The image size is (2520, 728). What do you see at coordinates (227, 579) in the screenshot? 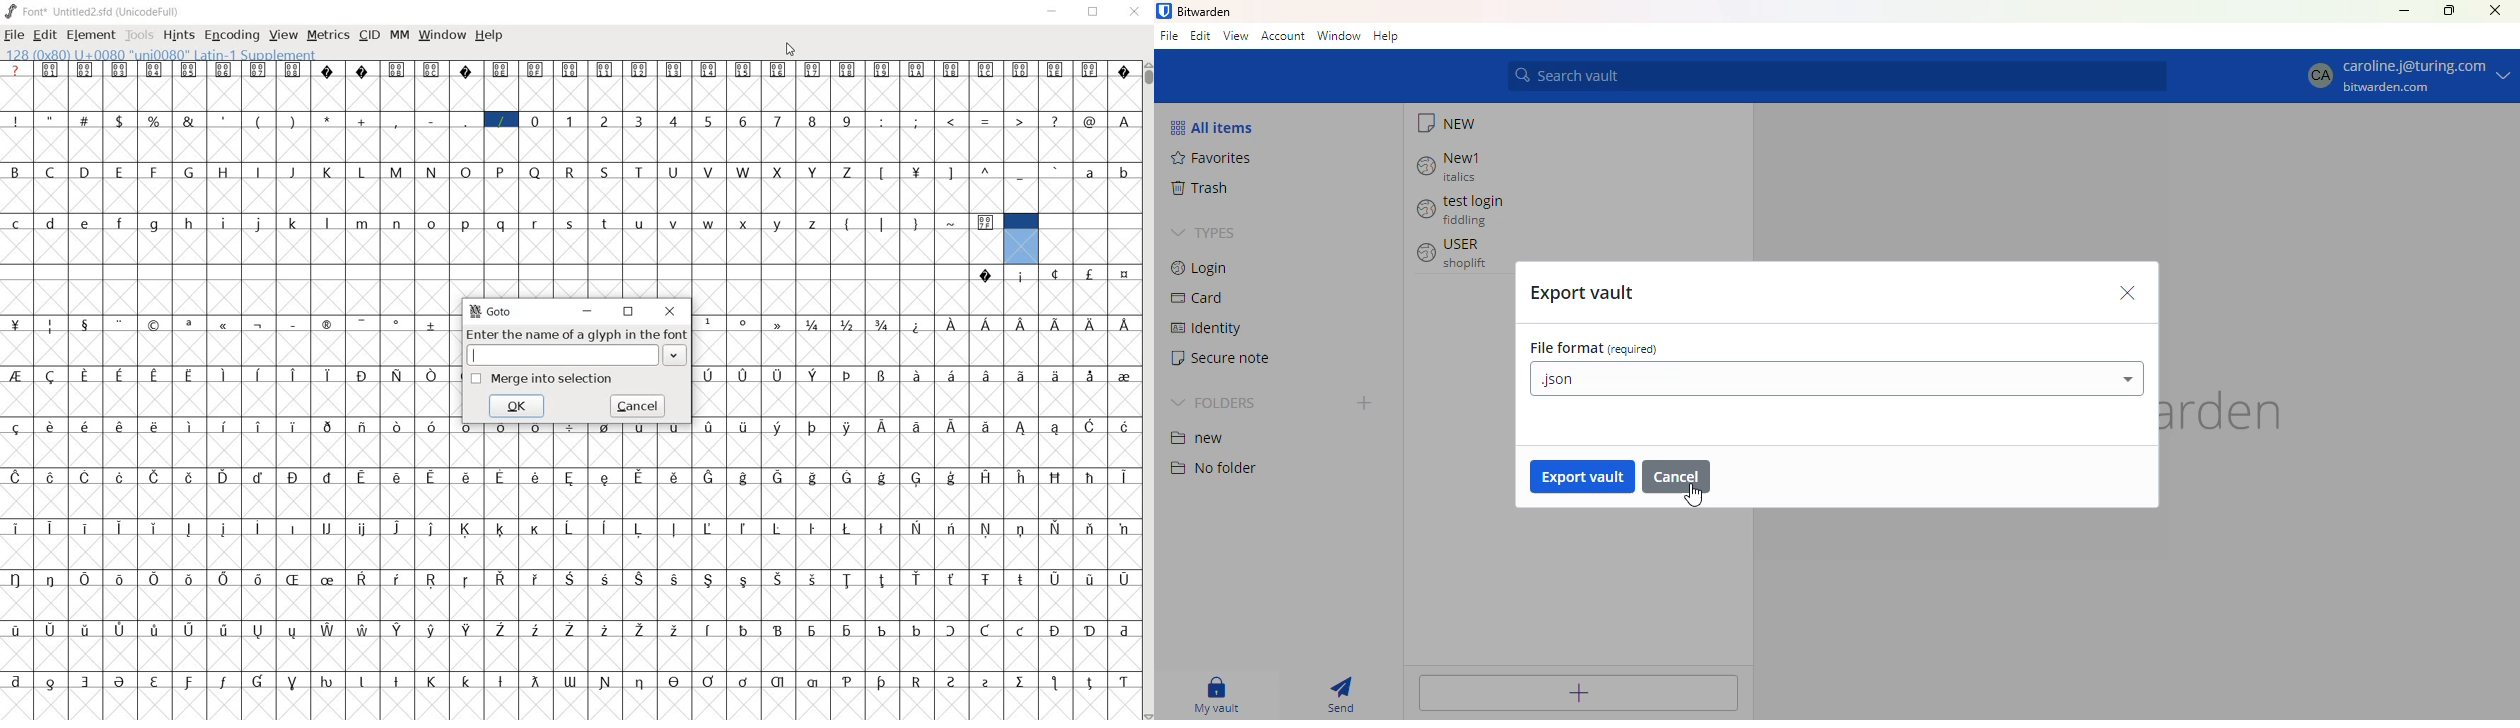
I see `Symbol` at bounding box center [227, 579].